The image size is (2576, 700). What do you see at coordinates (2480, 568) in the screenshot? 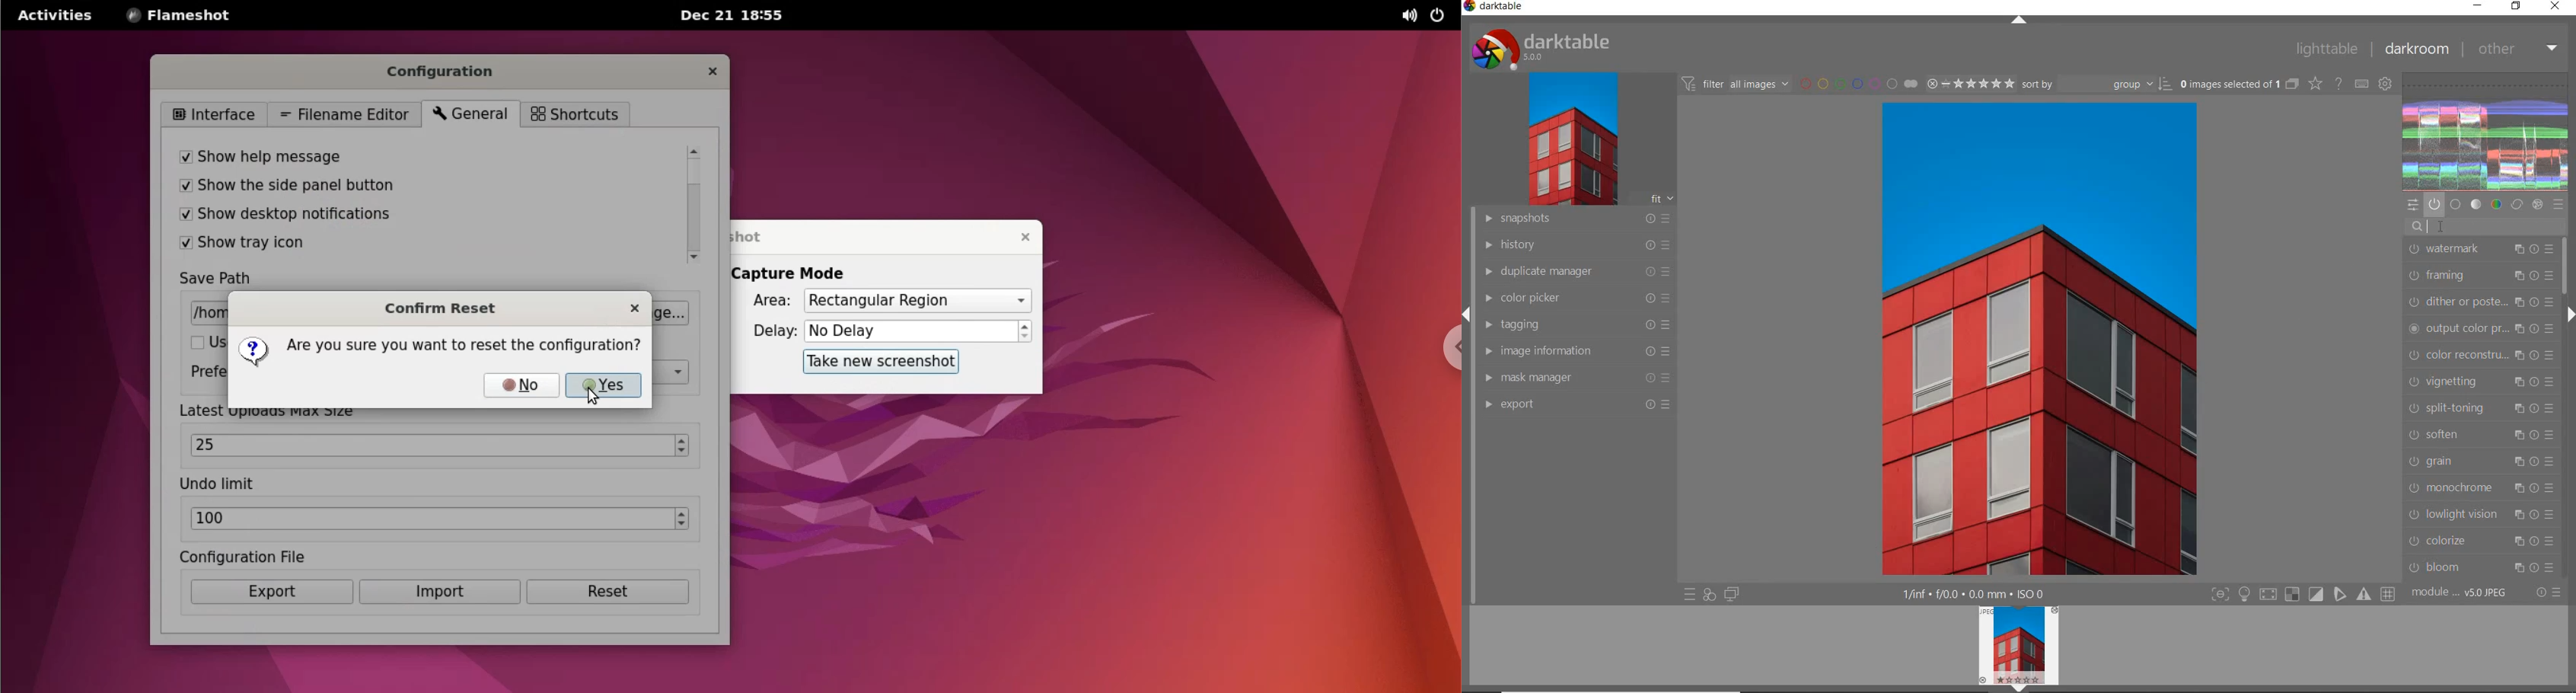
I see `bloom` at bounding box center [2480, 568].